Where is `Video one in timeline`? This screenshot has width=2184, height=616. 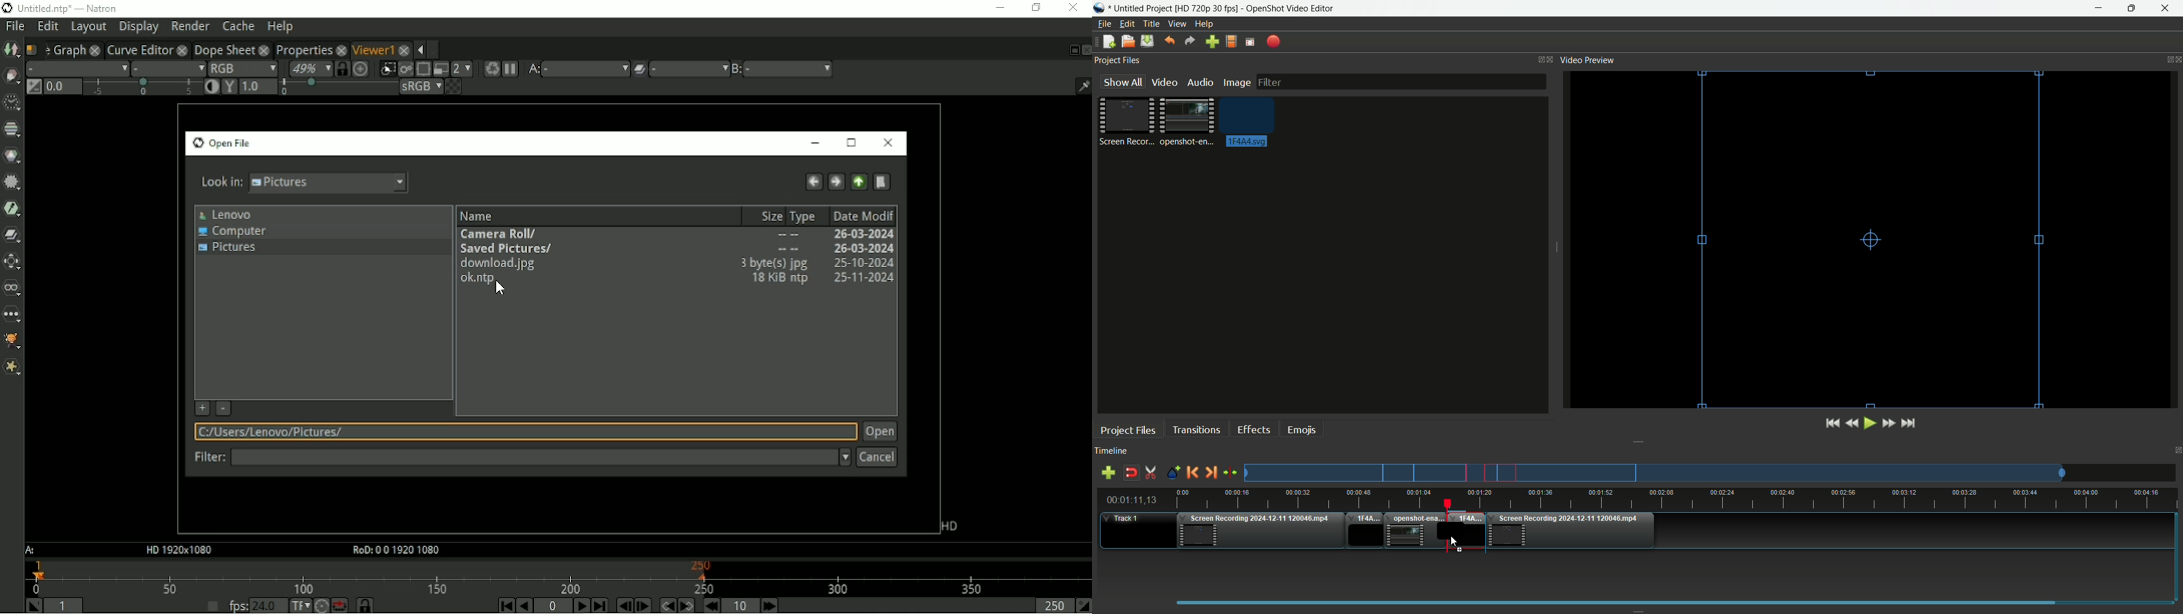
Video one in timeline is located at coordinates (1259, 533).